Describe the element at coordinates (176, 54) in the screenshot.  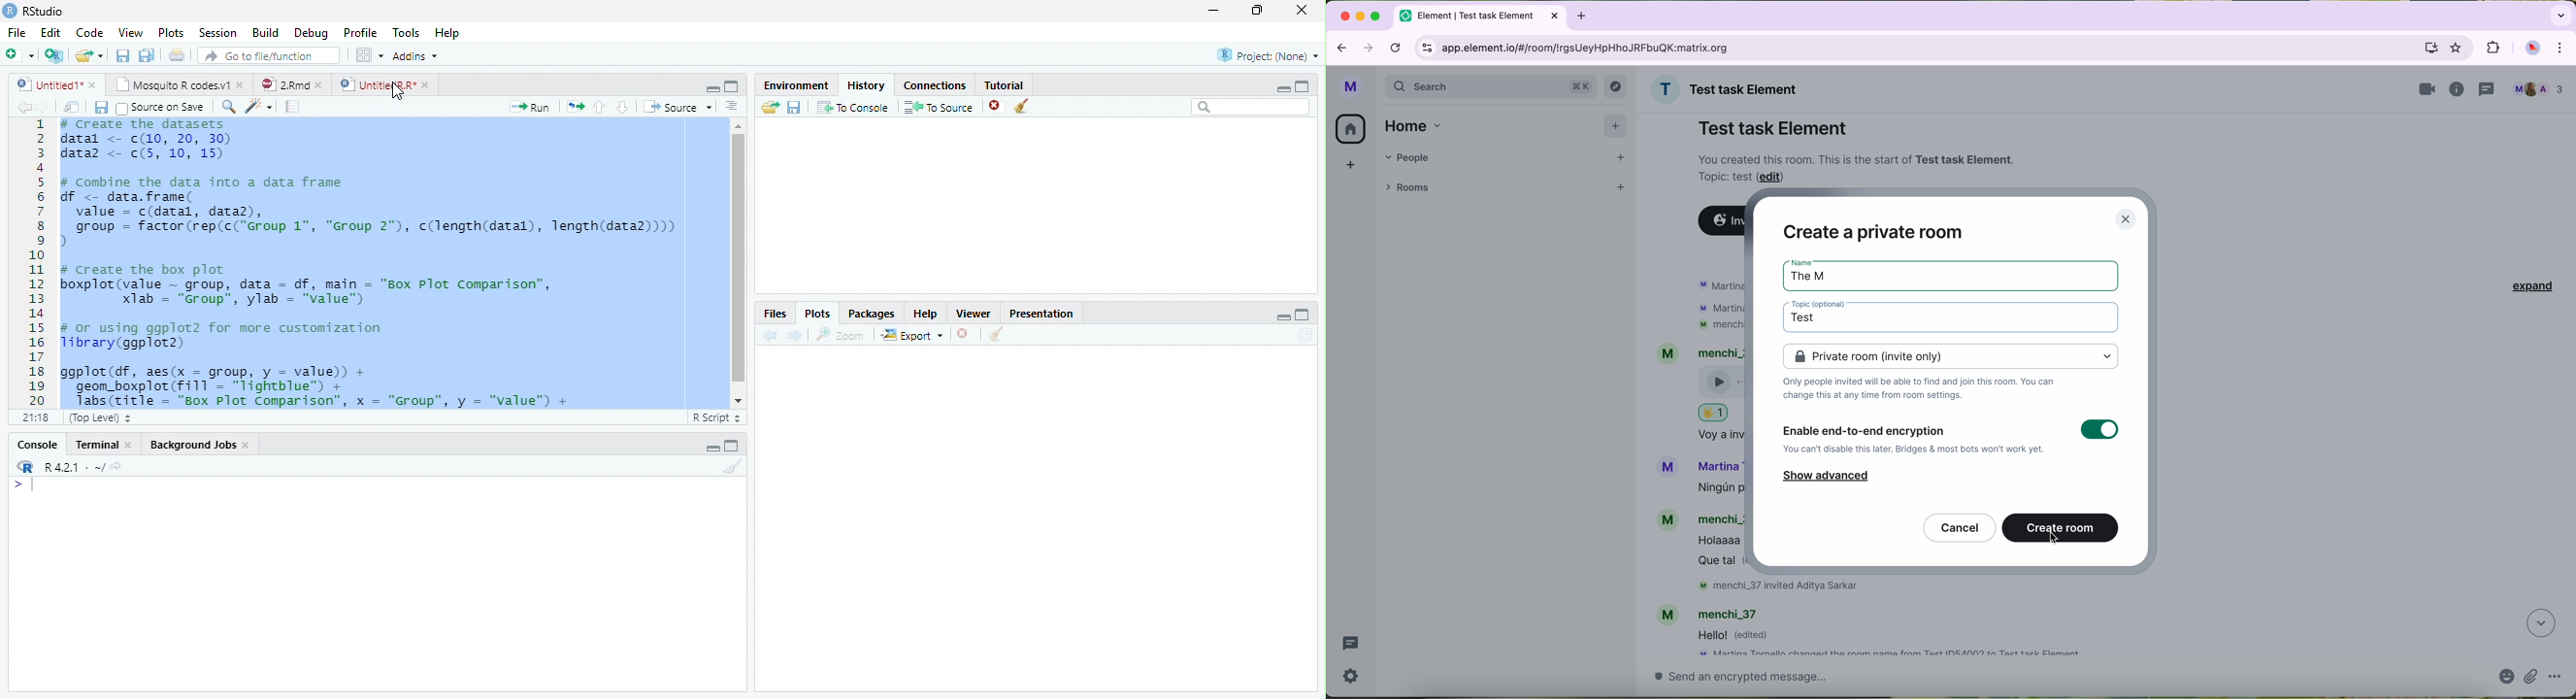
I see `Print the current file` at that location.